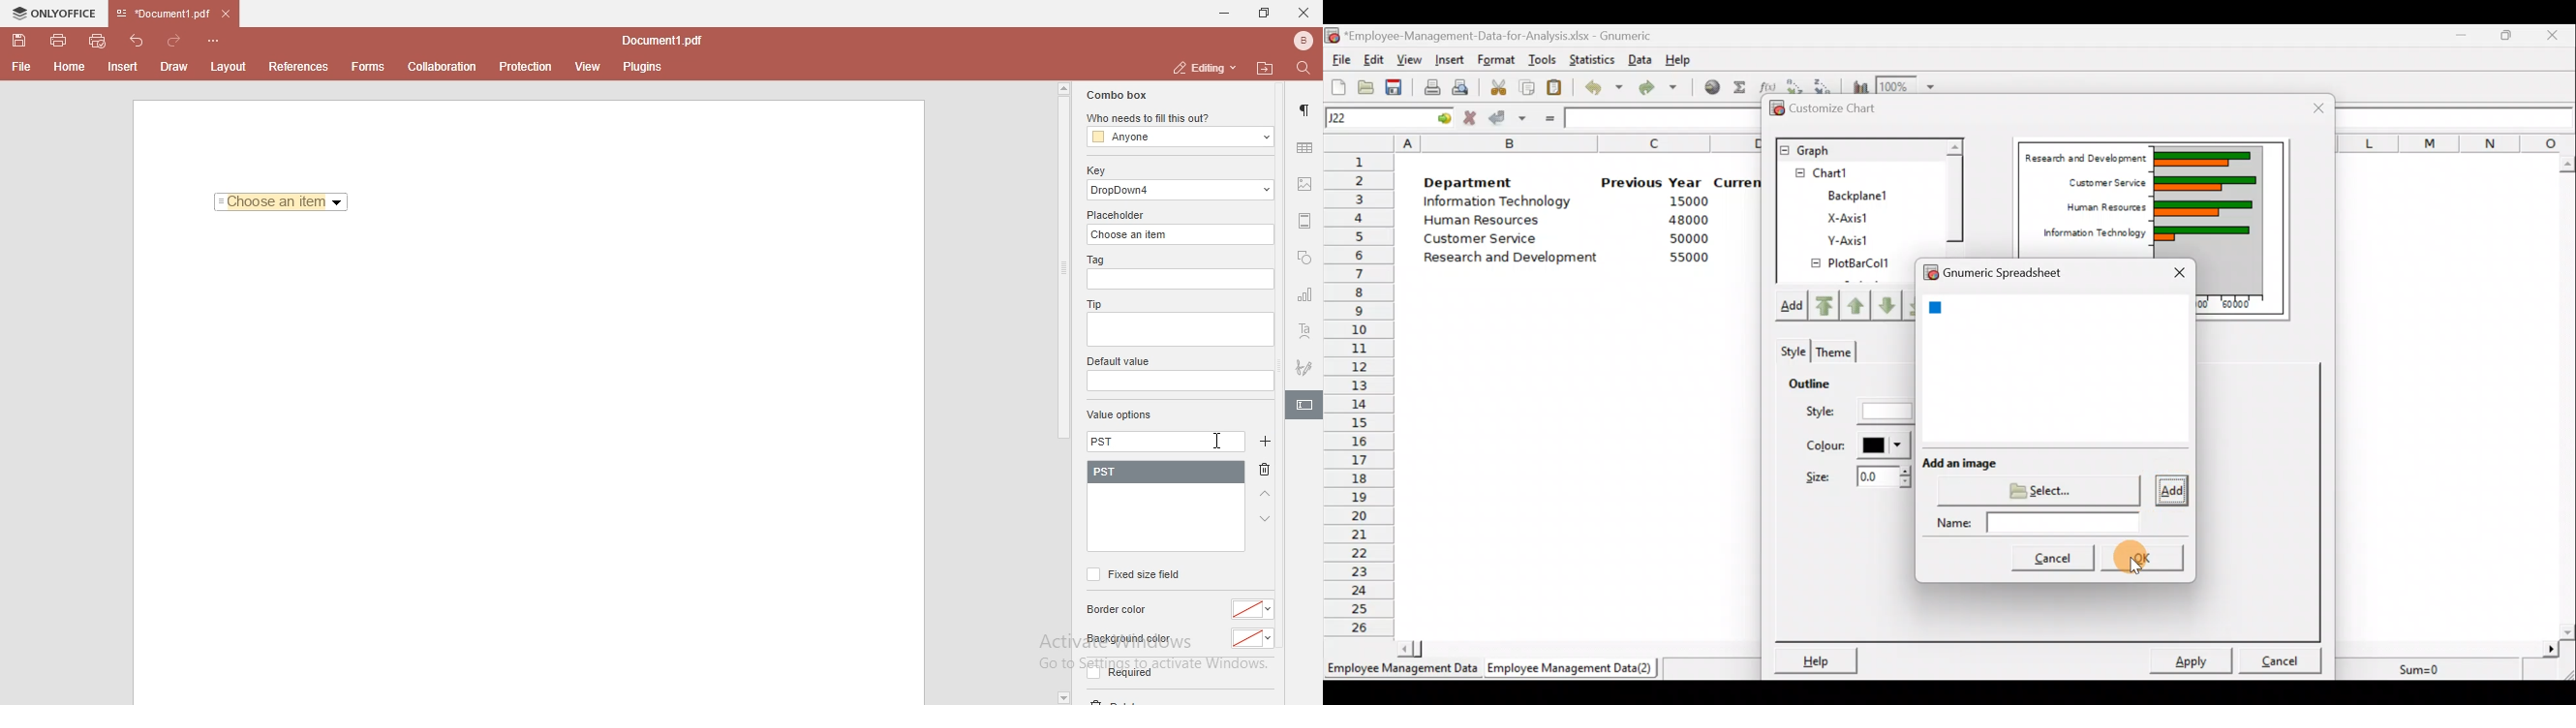  Describe the element at coordinates (1679, 57) in the screenshot. I see `Help` at that location.